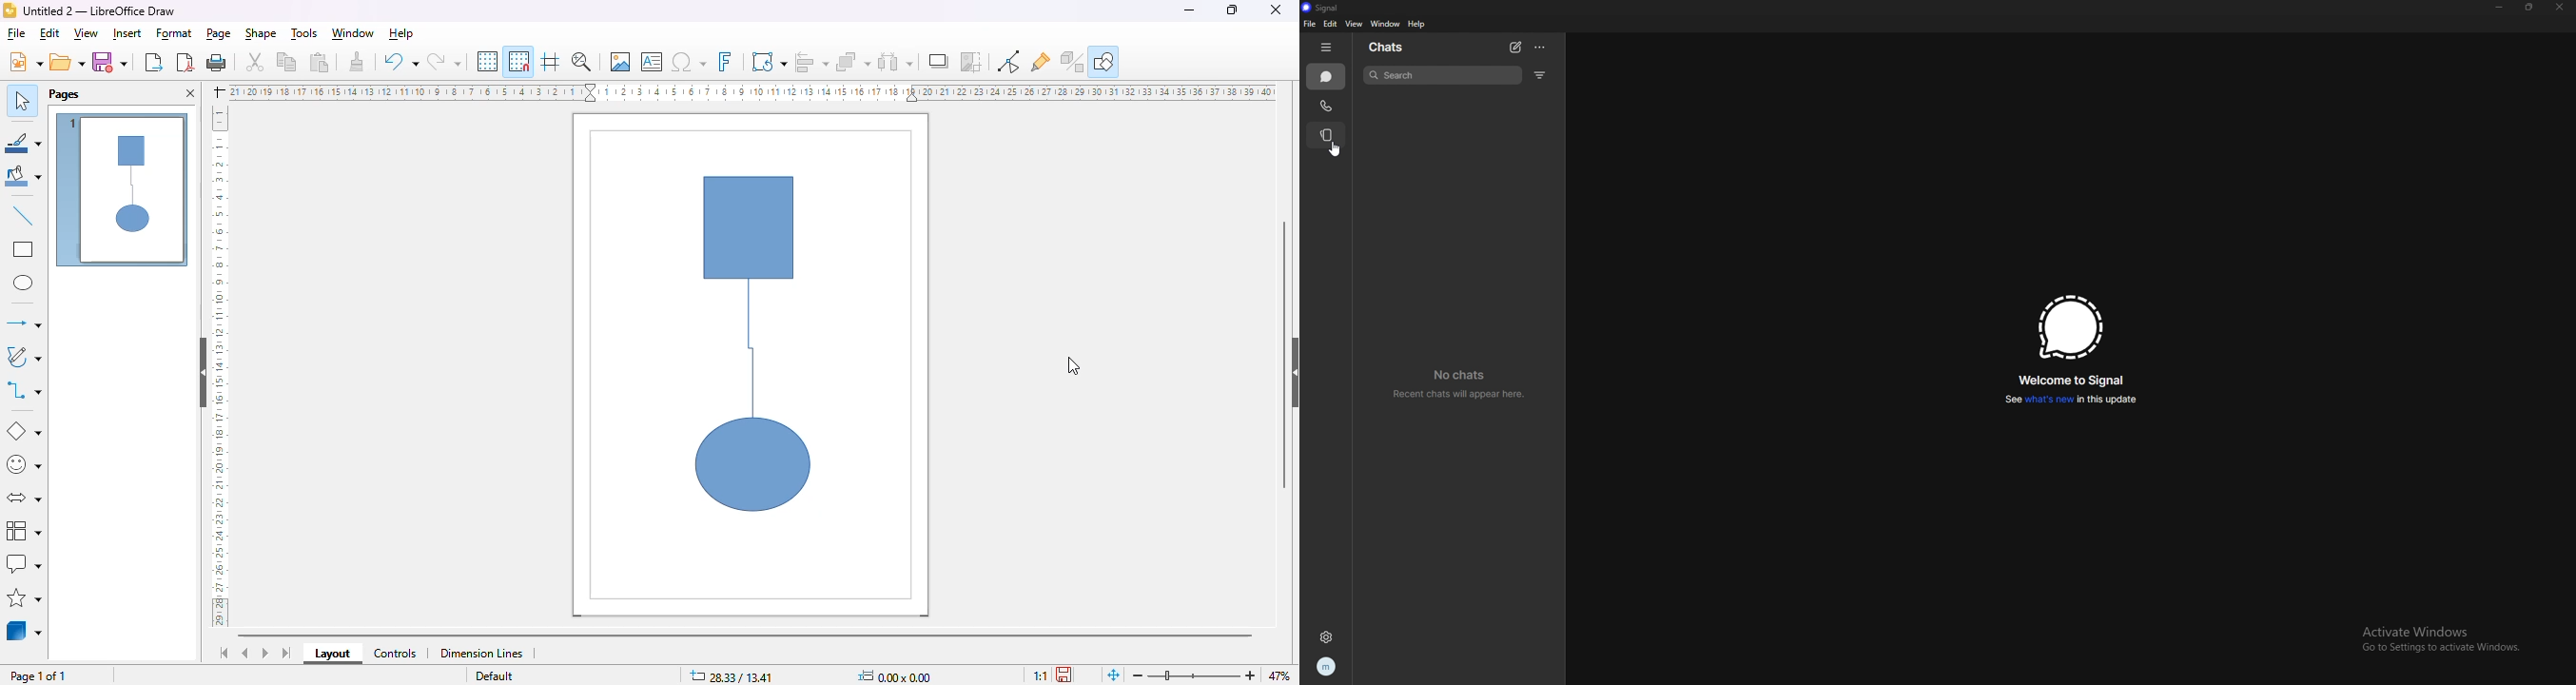 This screenshot has height=700, width=2576. I want to click on stars and banners, so click(26, 597).